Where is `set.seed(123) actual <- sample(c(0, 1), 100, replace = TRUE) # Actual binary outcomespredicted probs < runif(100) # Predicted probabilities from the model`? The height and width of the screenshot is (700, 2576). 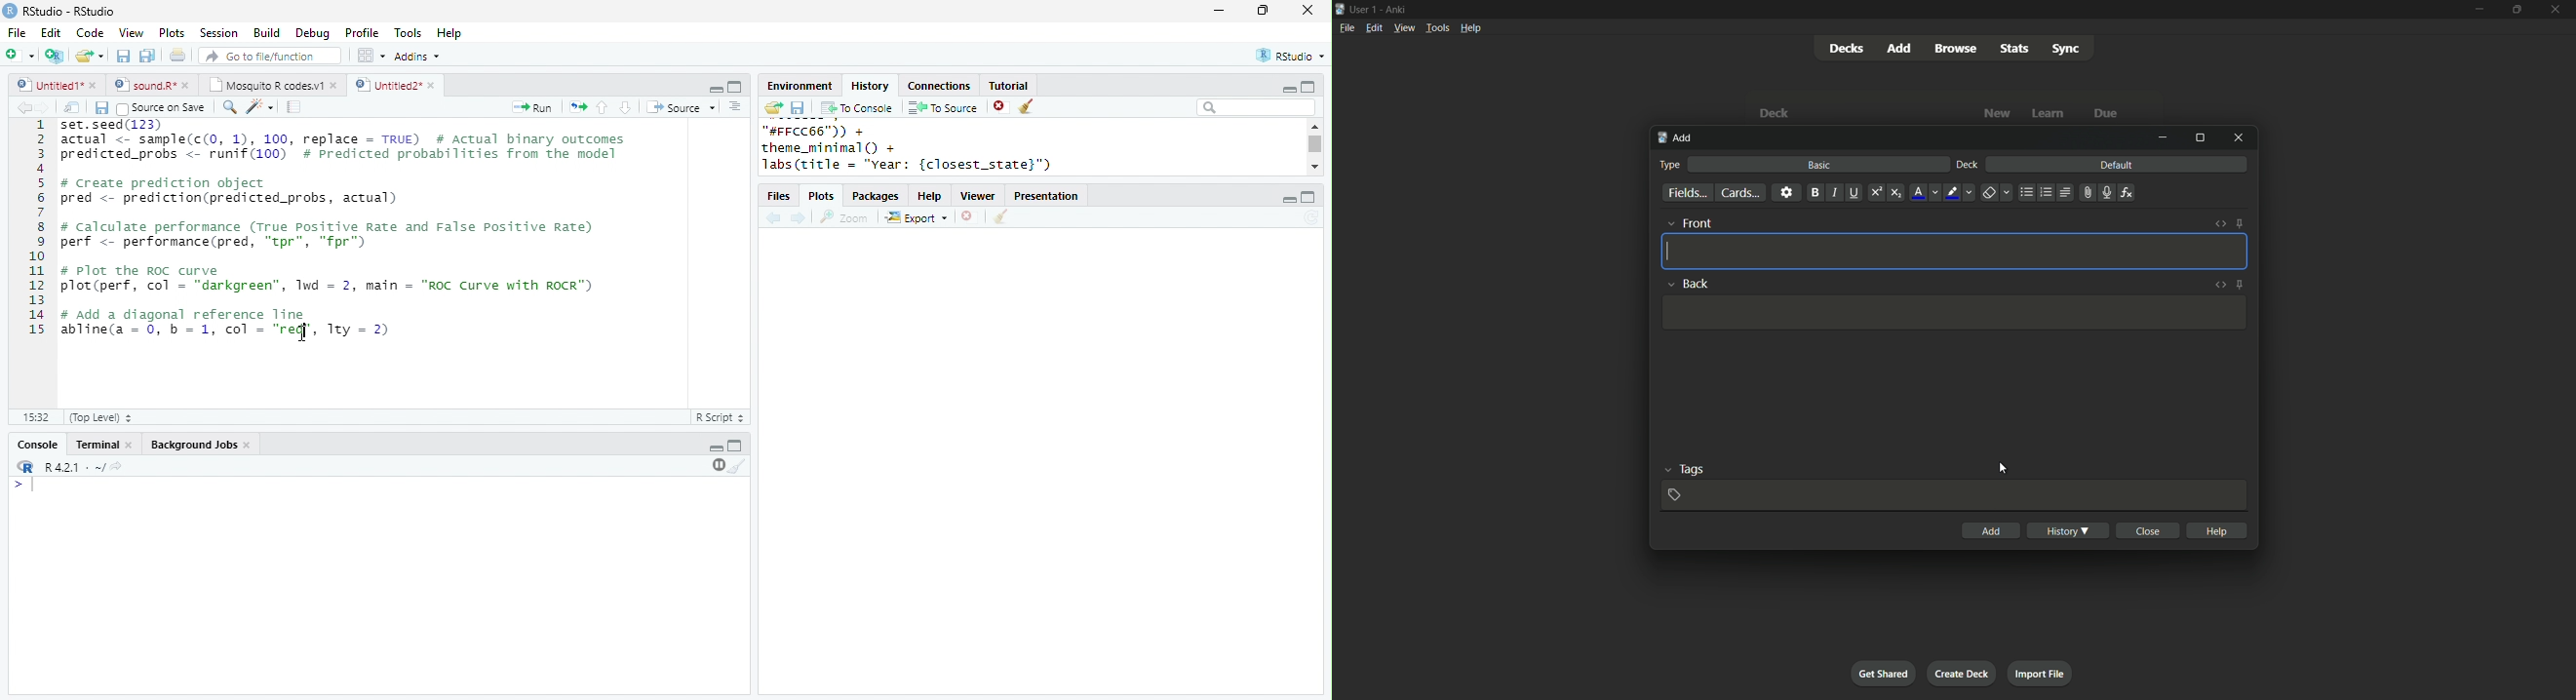 set.seed(123) actual <- sample(c(0, 1), 100, replace = TRUE) # Actual binary outcomespredicted probs < runif(100) # Predicted probabilities from the model is located at coordinates (346, 144).